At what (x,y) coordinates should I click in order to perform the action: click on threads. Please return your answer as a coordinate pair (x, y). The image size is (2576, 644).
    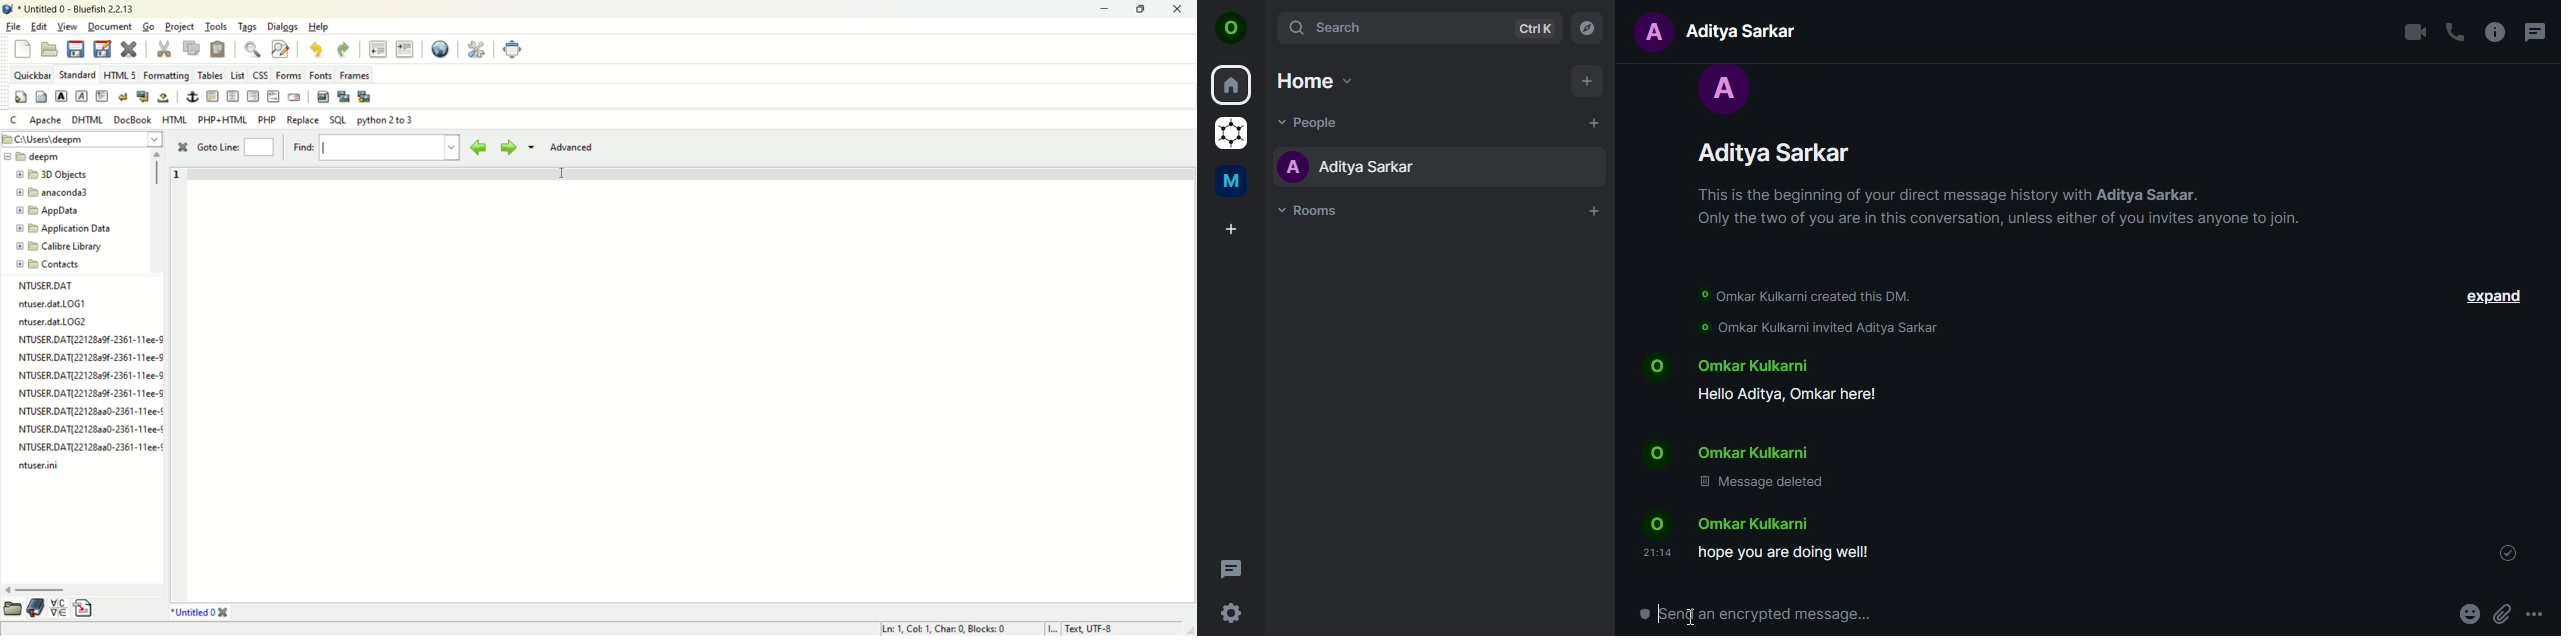
    Looking at the image, I should click on (1235, 570).